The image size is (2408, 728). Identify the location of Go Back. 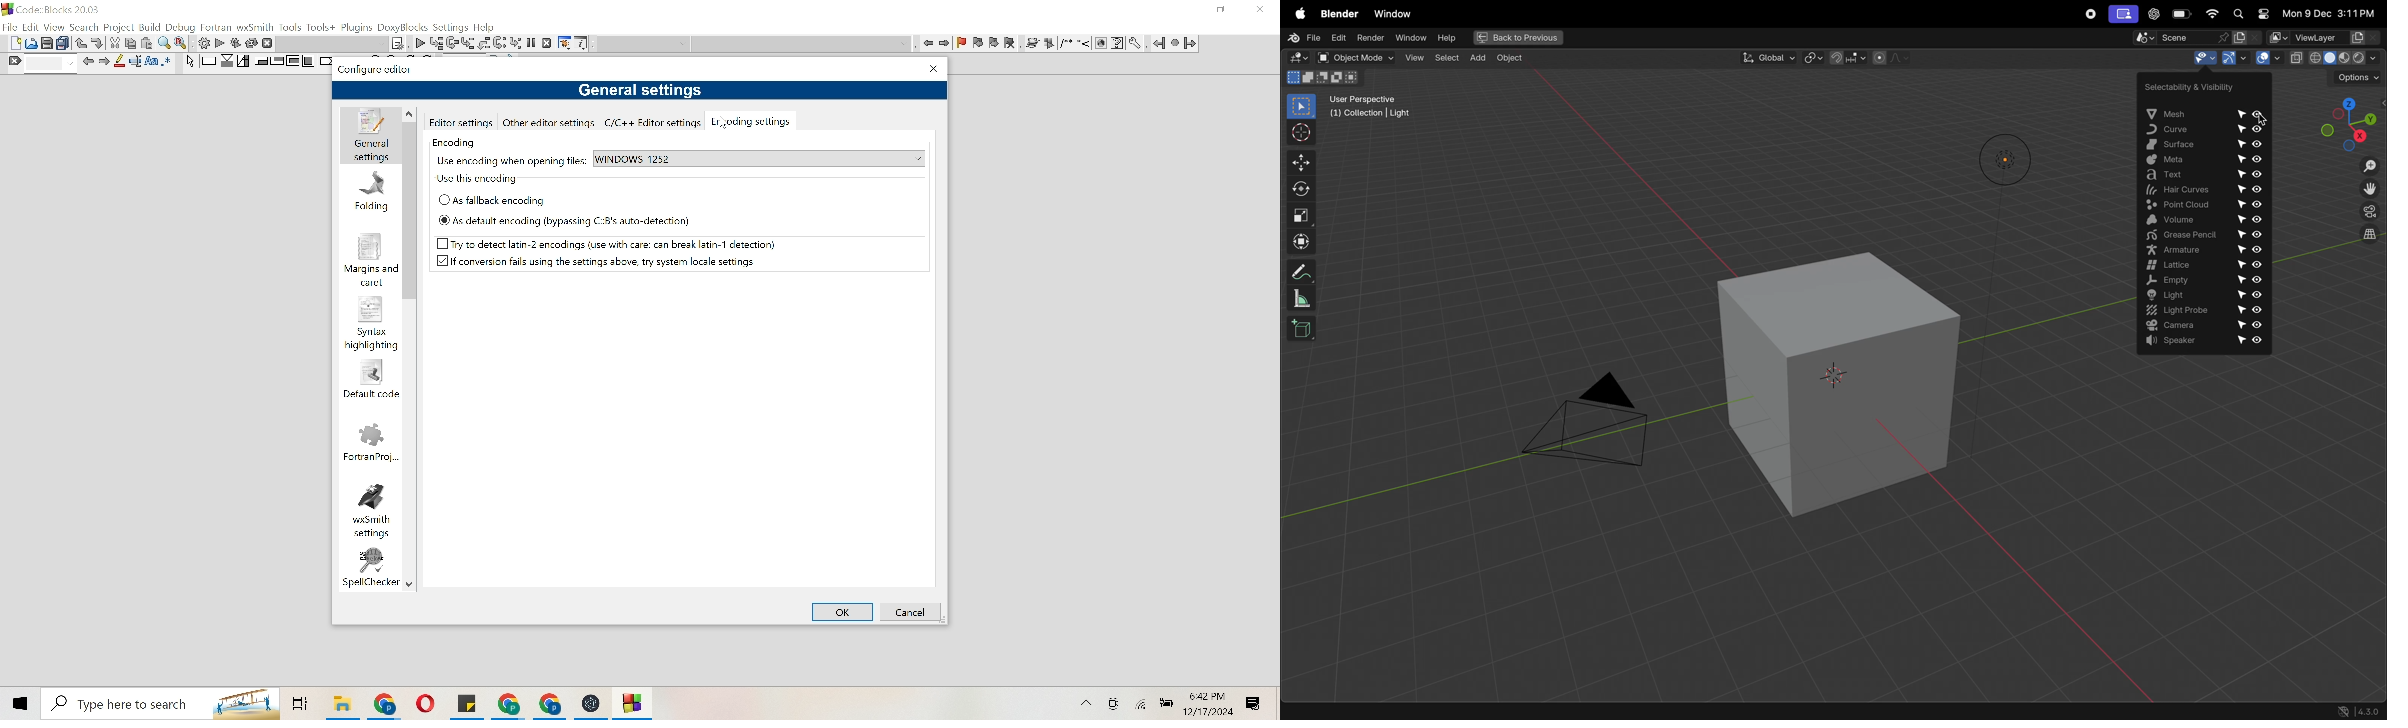
(1157, 43).